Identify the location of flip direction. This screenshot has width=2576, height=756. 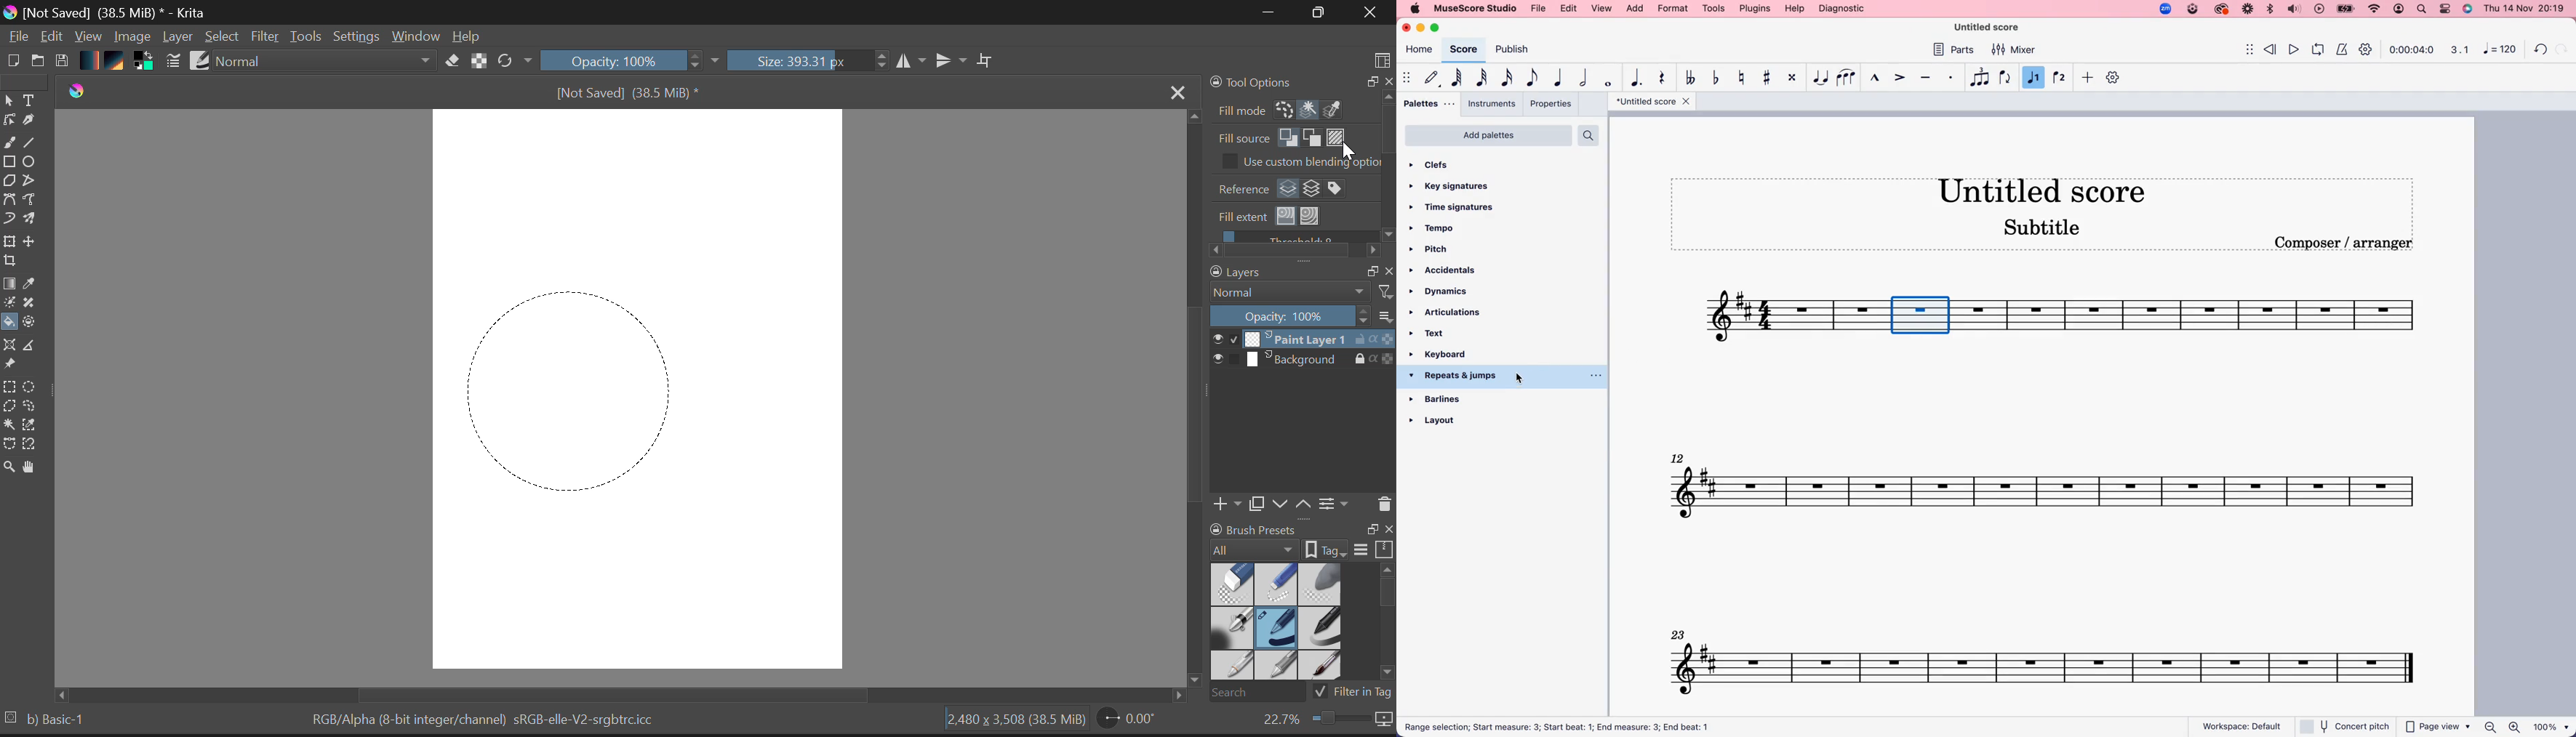
(2005, 77).